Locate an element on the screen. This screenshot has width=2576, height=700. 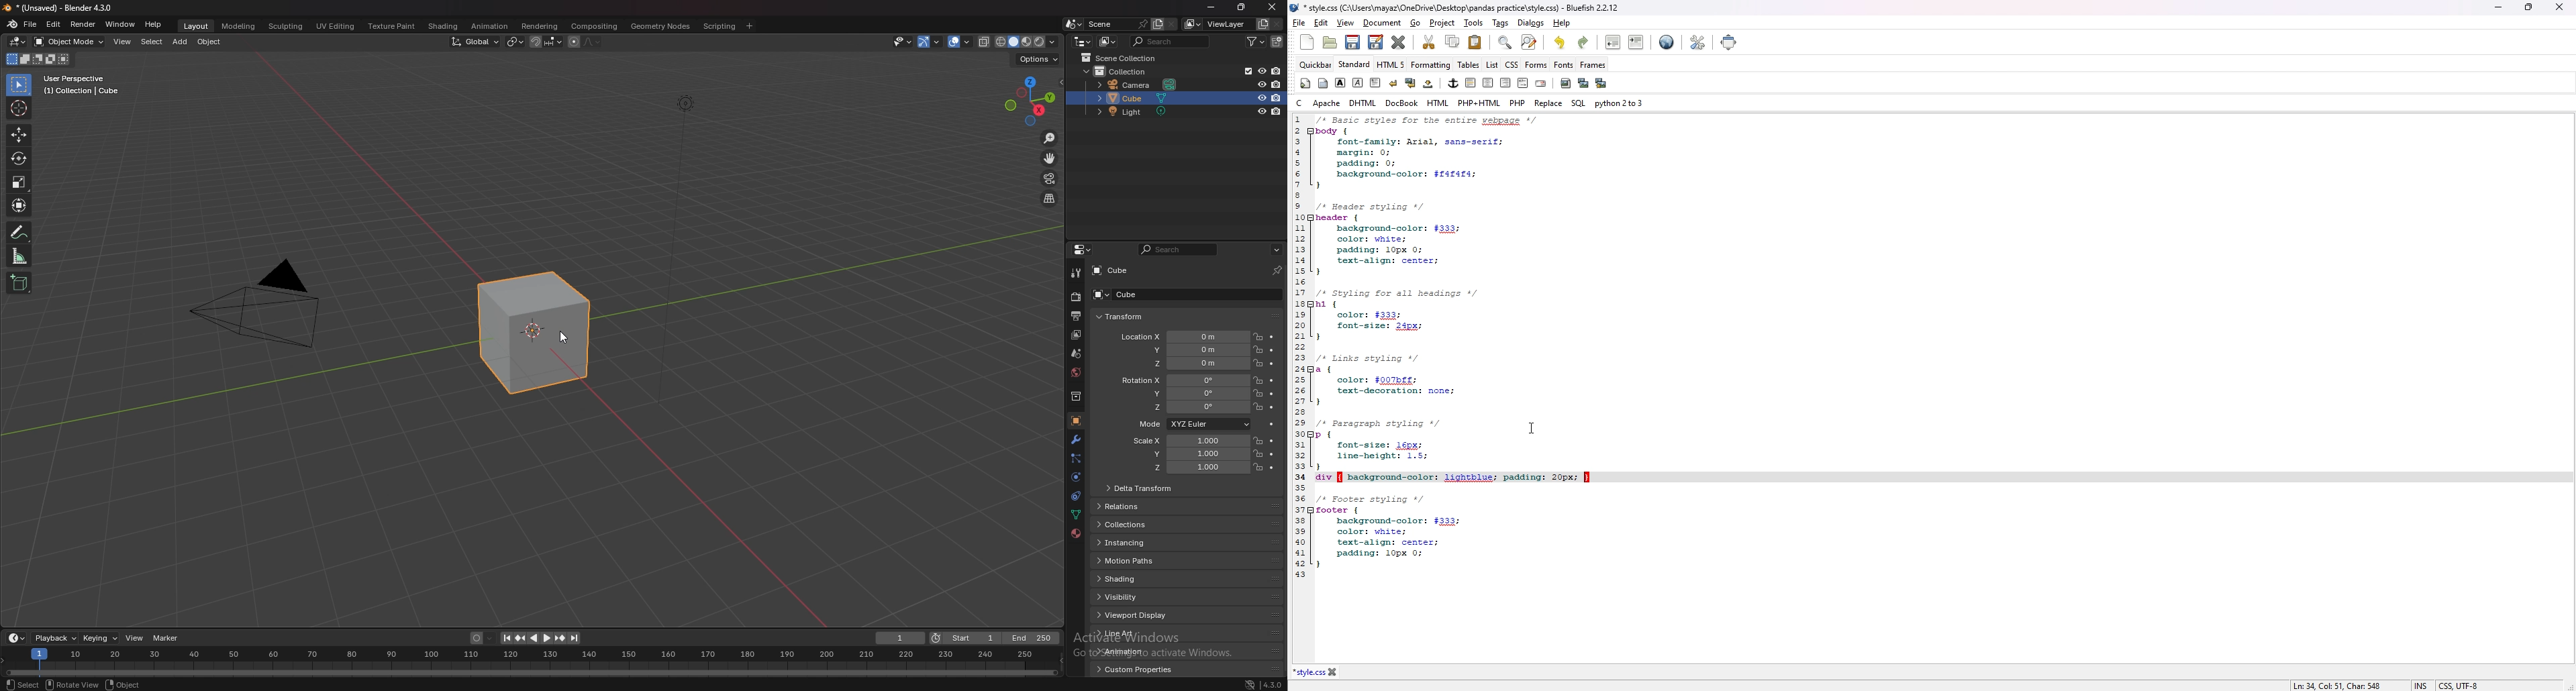
full screen is located at coordinates (1728, 42).